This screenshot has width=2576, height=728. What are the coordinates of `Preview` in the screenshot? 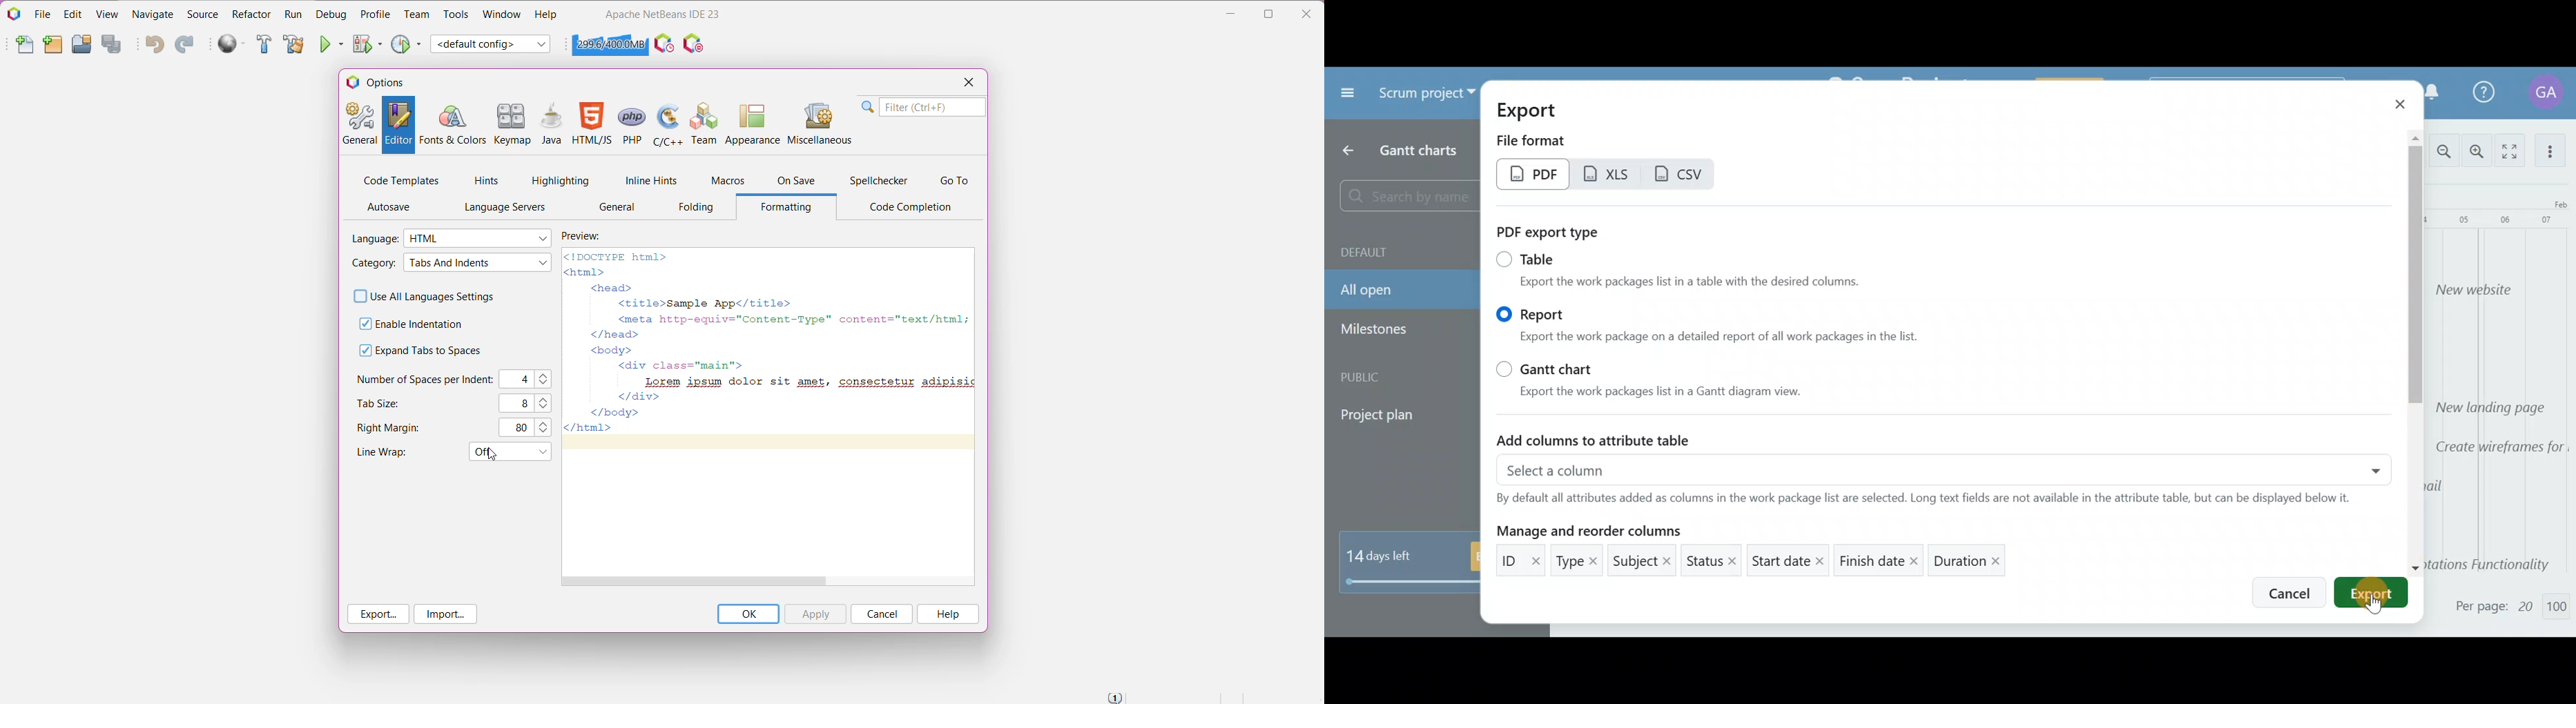 It's located at (590, 235).